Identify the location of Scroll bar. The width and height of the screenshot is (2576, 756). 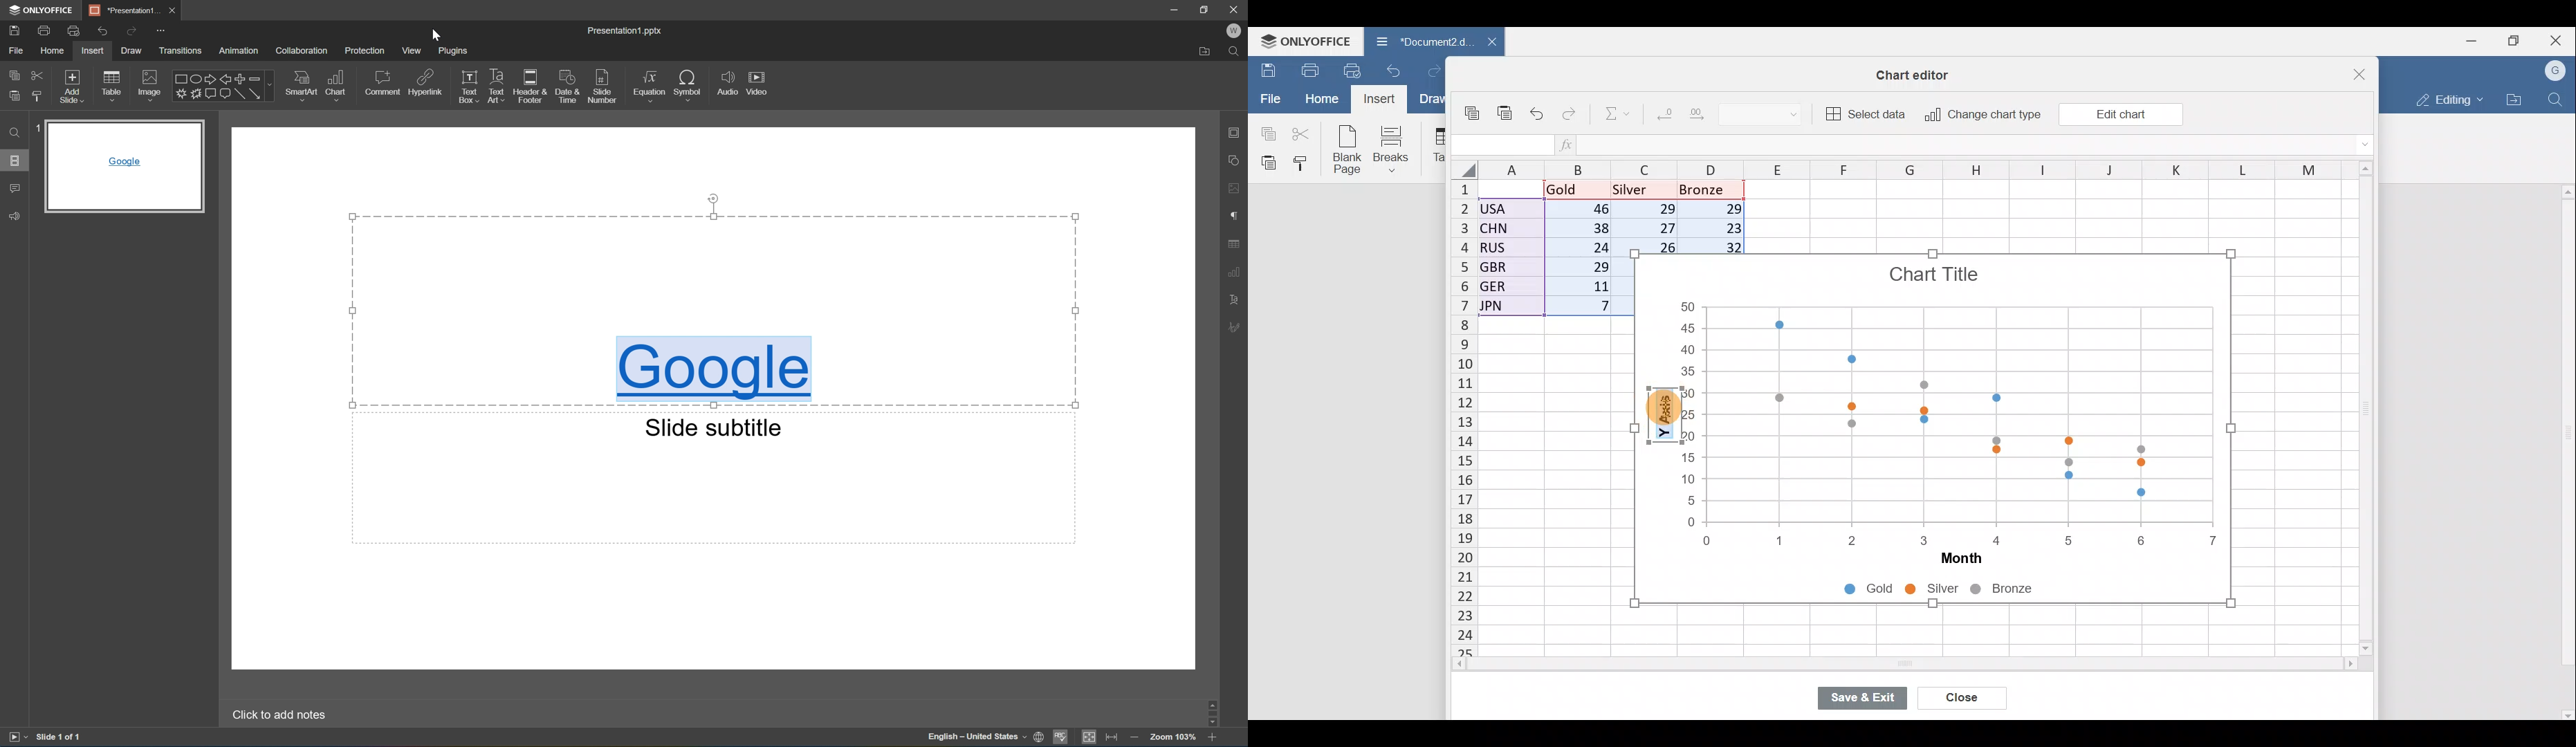
(1875, 666).